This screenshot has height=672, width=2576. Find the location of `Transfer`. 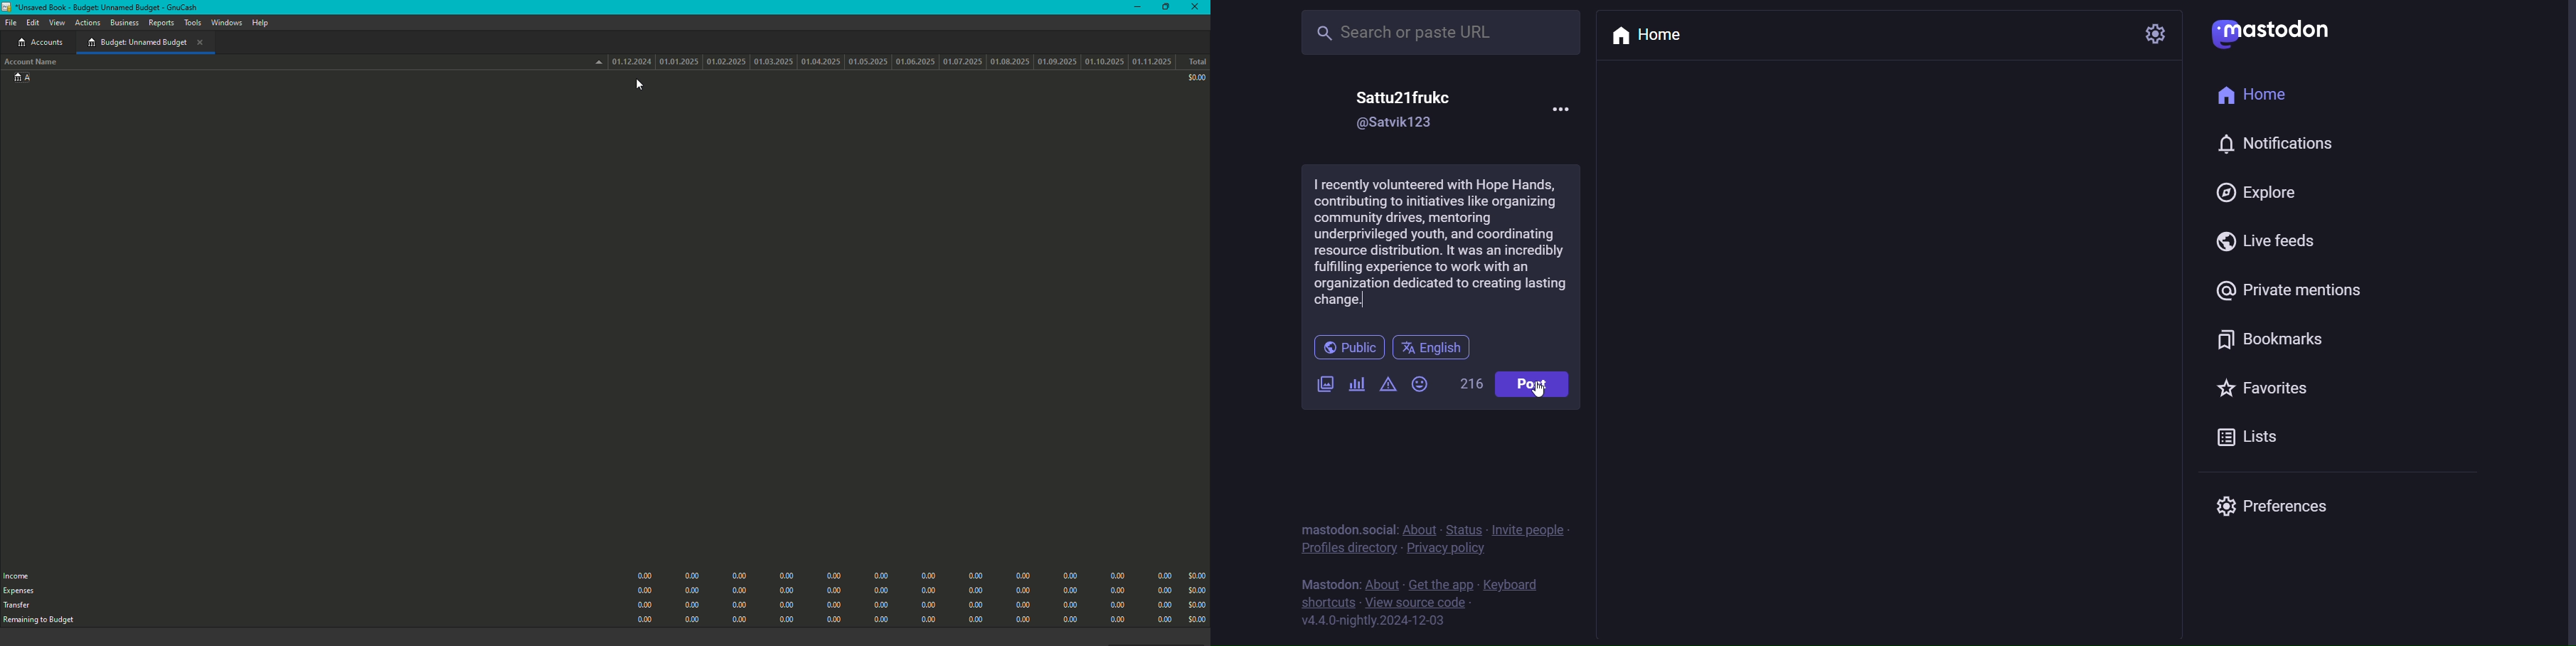

Transfer is located at coordinates (18, 608).